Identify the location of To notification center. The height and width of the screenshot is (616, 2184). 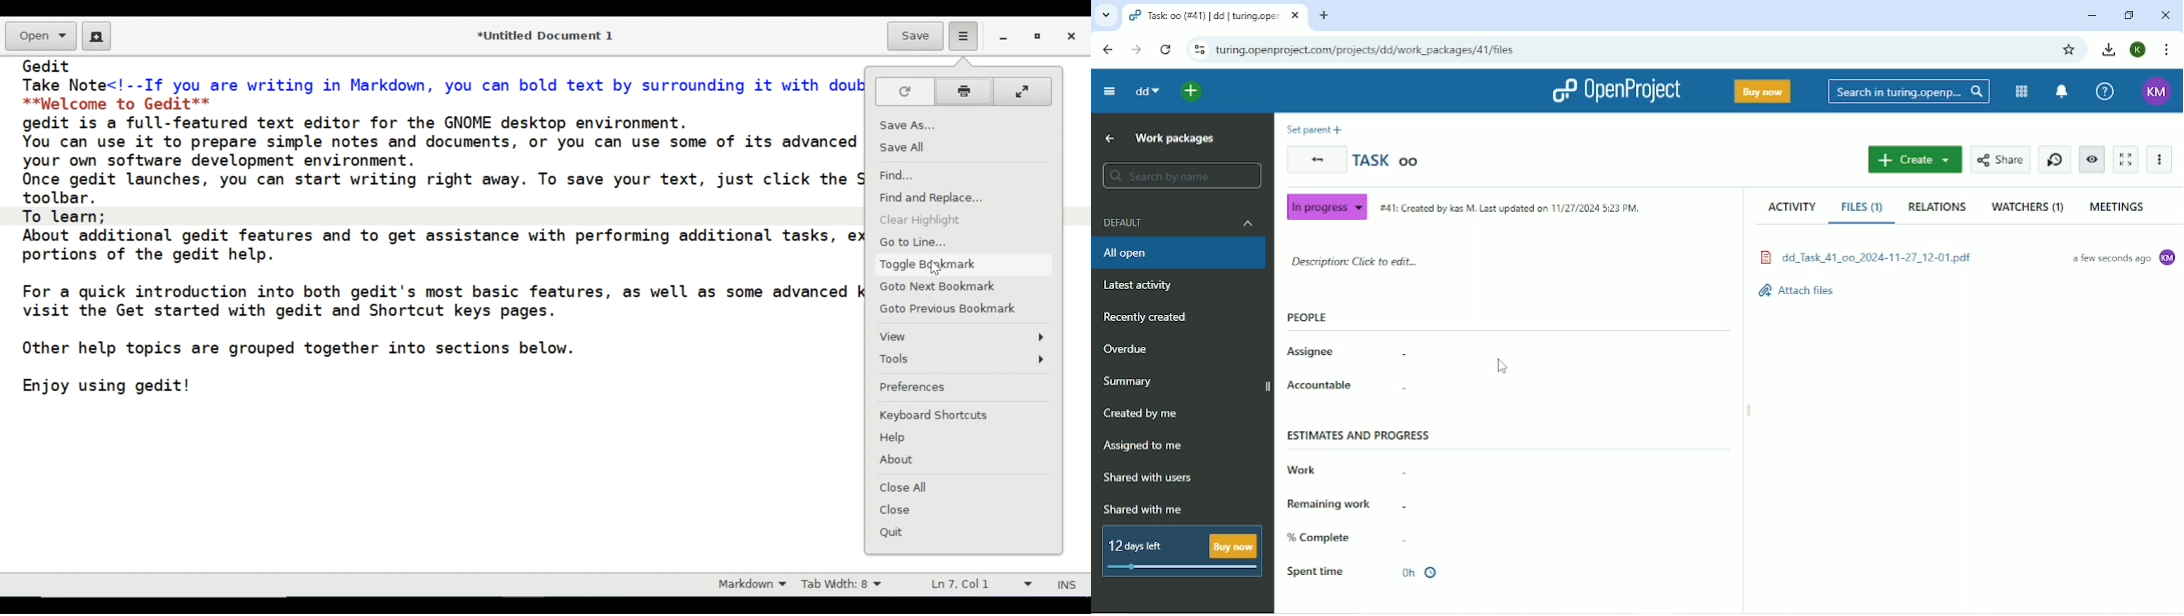
(2064, 91).